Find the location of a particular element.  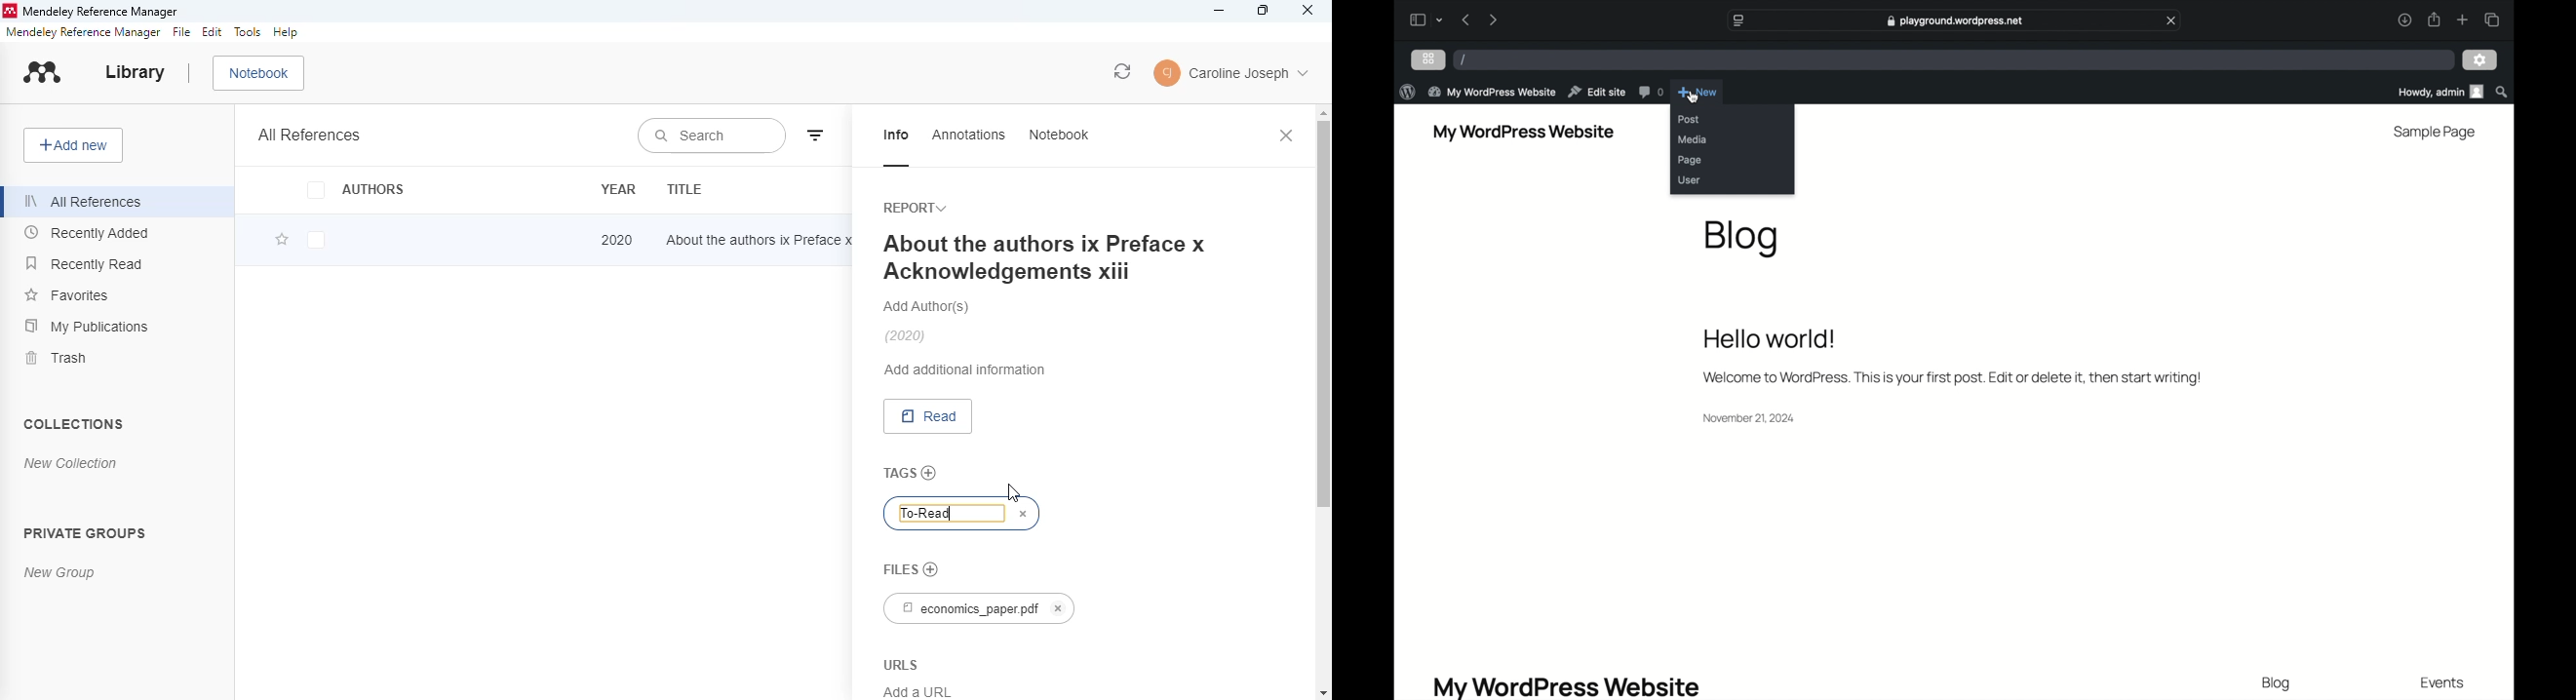

user is located at coordinates (1690, 180).